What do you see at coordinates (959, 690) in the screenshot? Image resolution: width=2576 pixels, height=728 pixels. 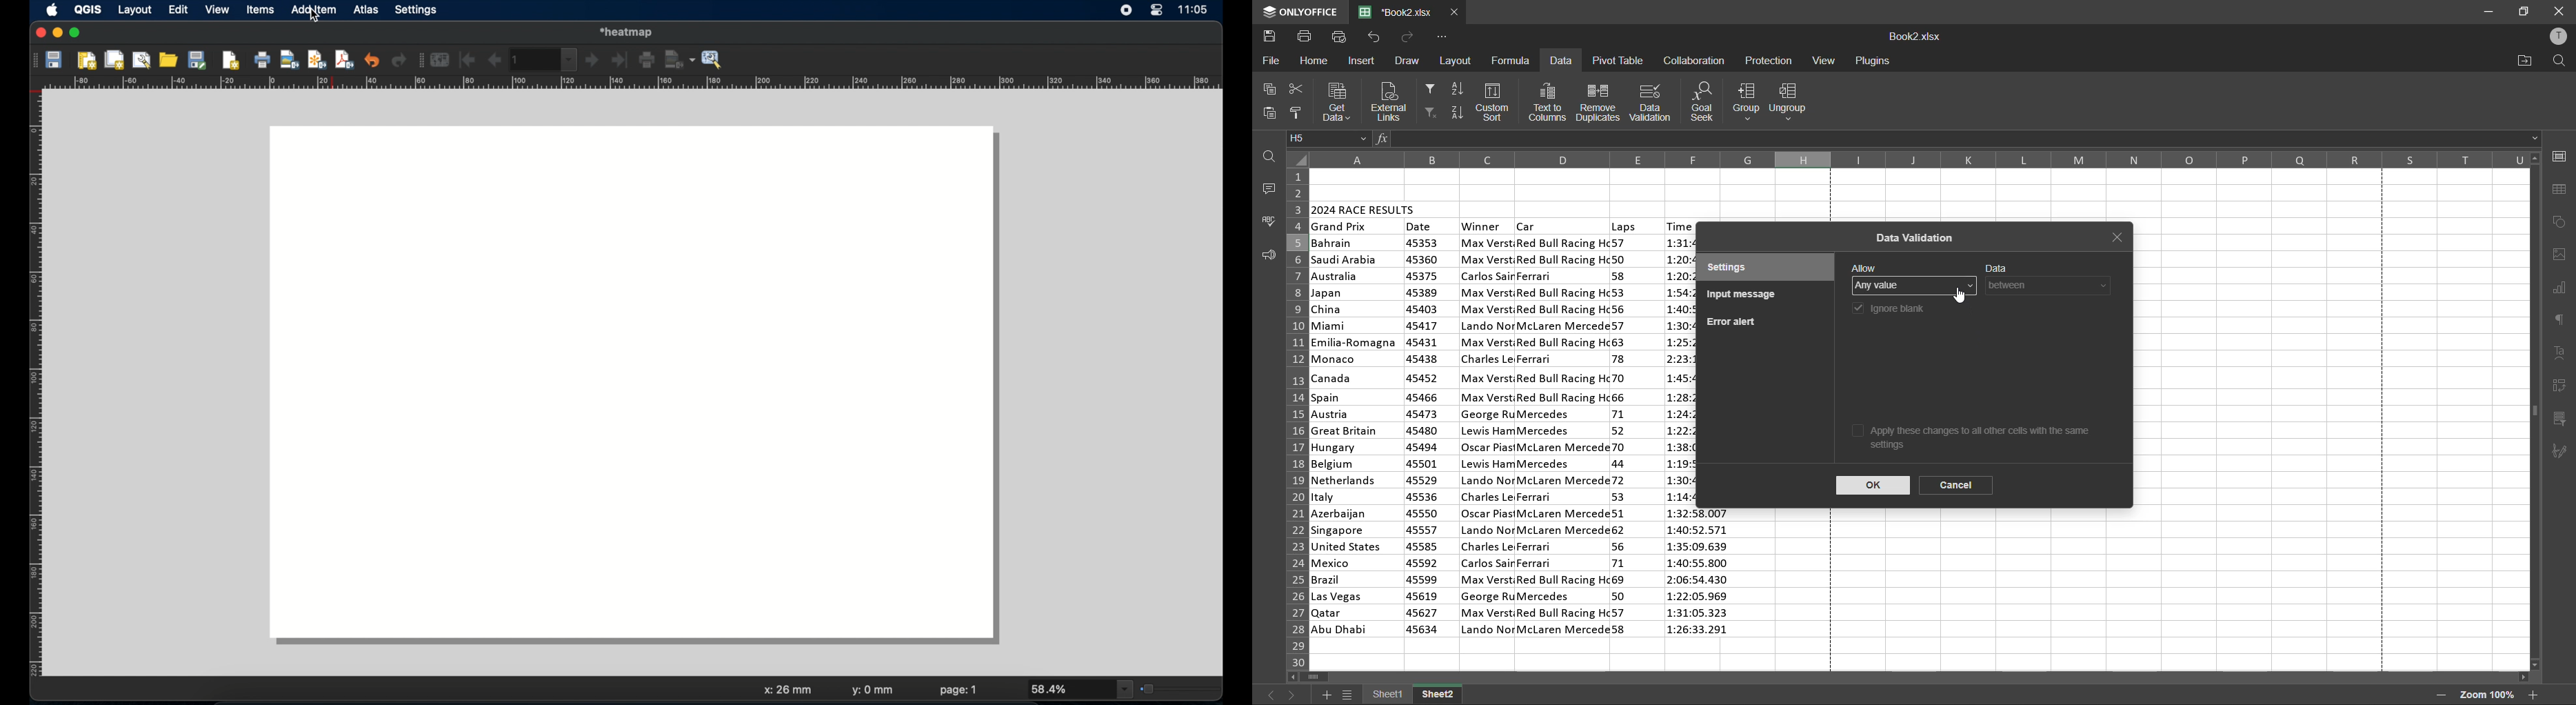 I see `page: 1` at bounding box center [959, 690].